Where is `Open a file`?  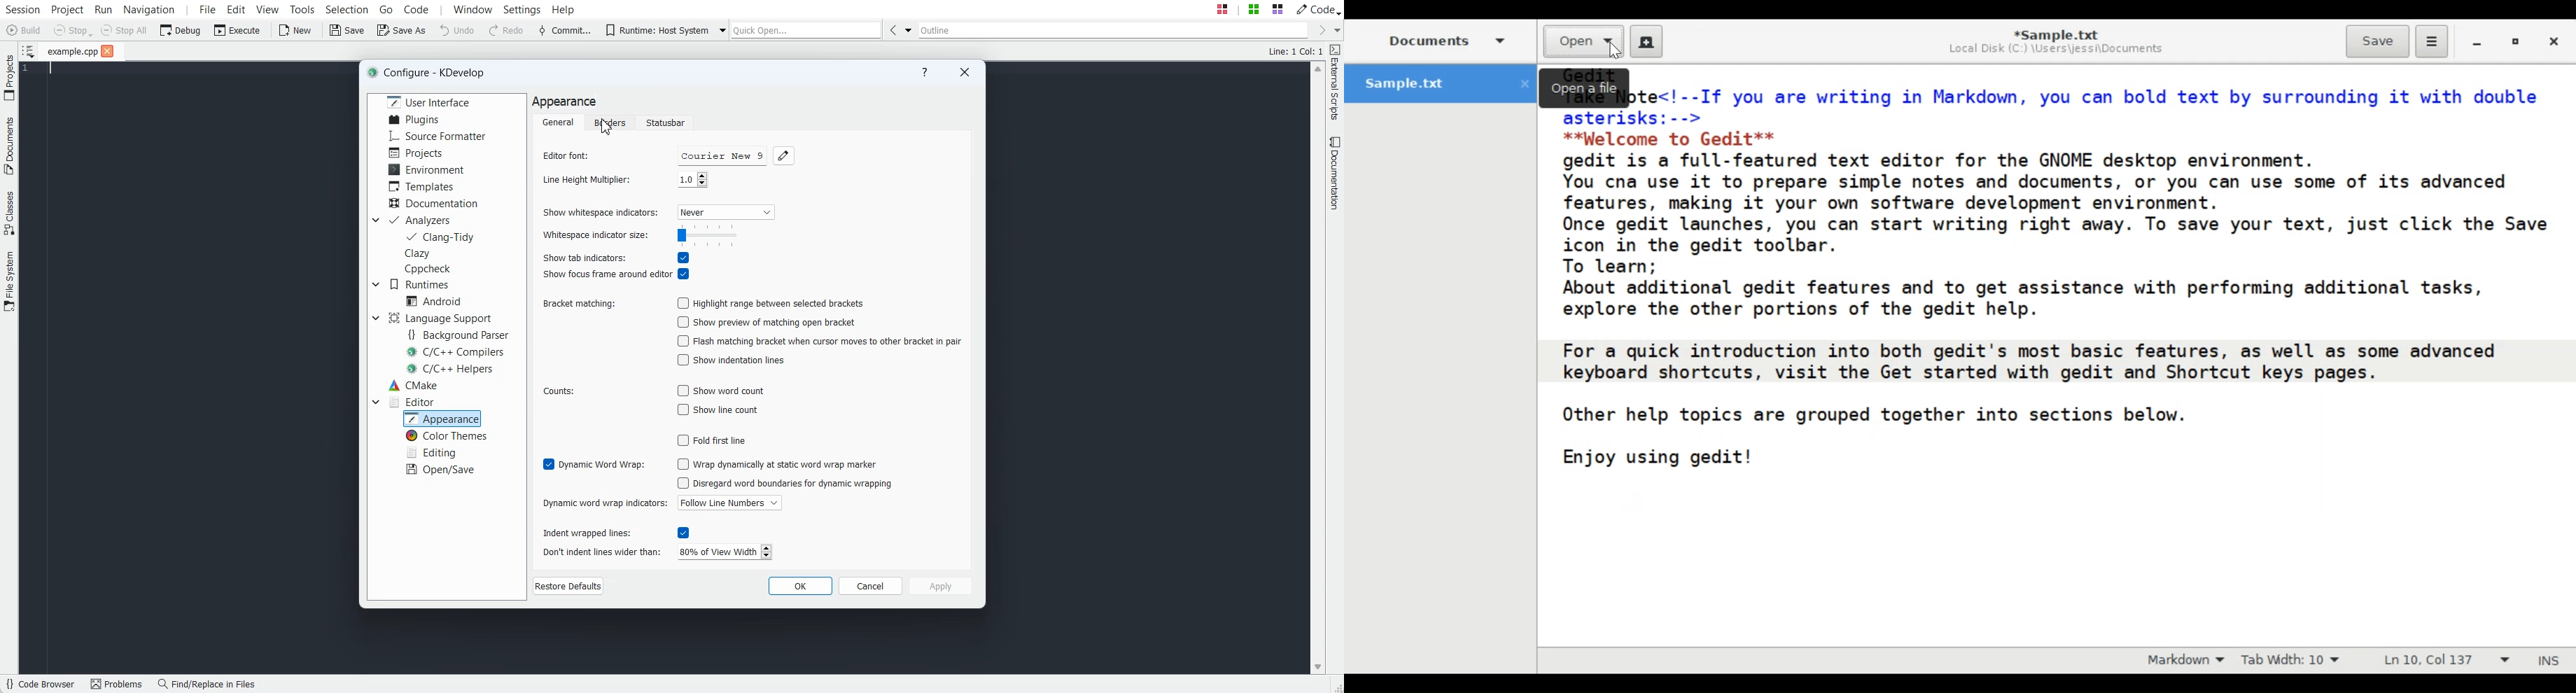
Open a file is located at coordinates (1587, 87).